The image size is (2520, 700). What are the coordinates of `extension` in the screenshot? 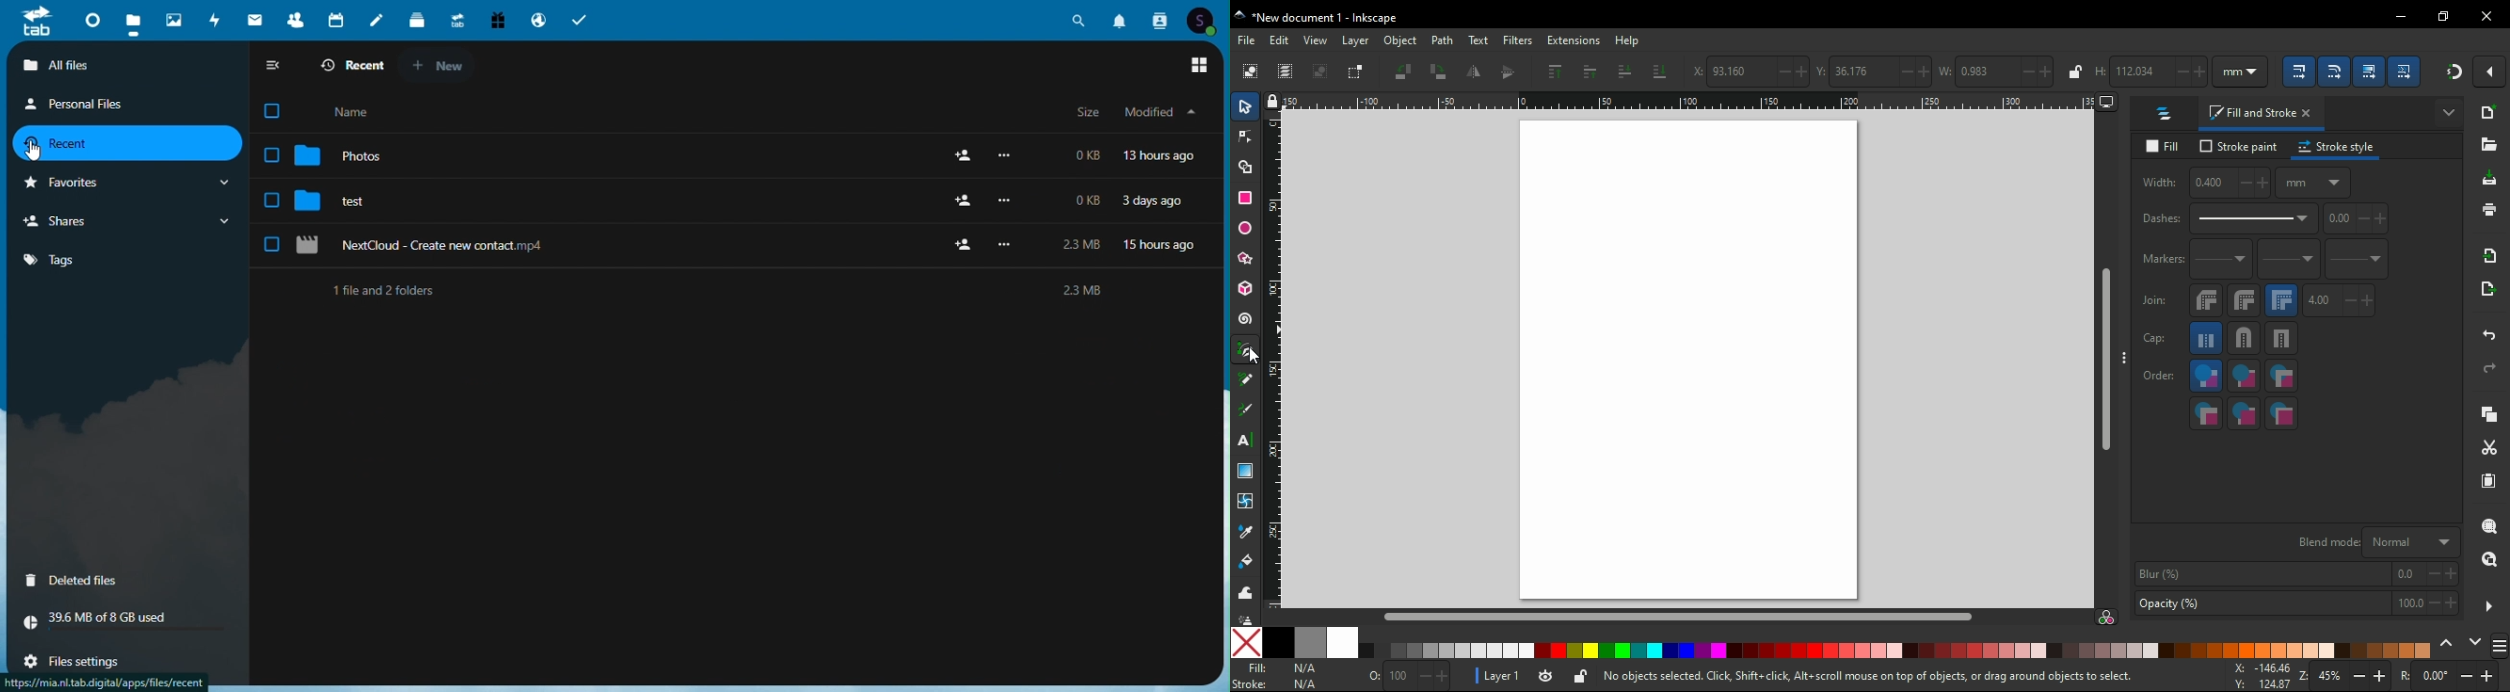 It's located at (1572, 39).